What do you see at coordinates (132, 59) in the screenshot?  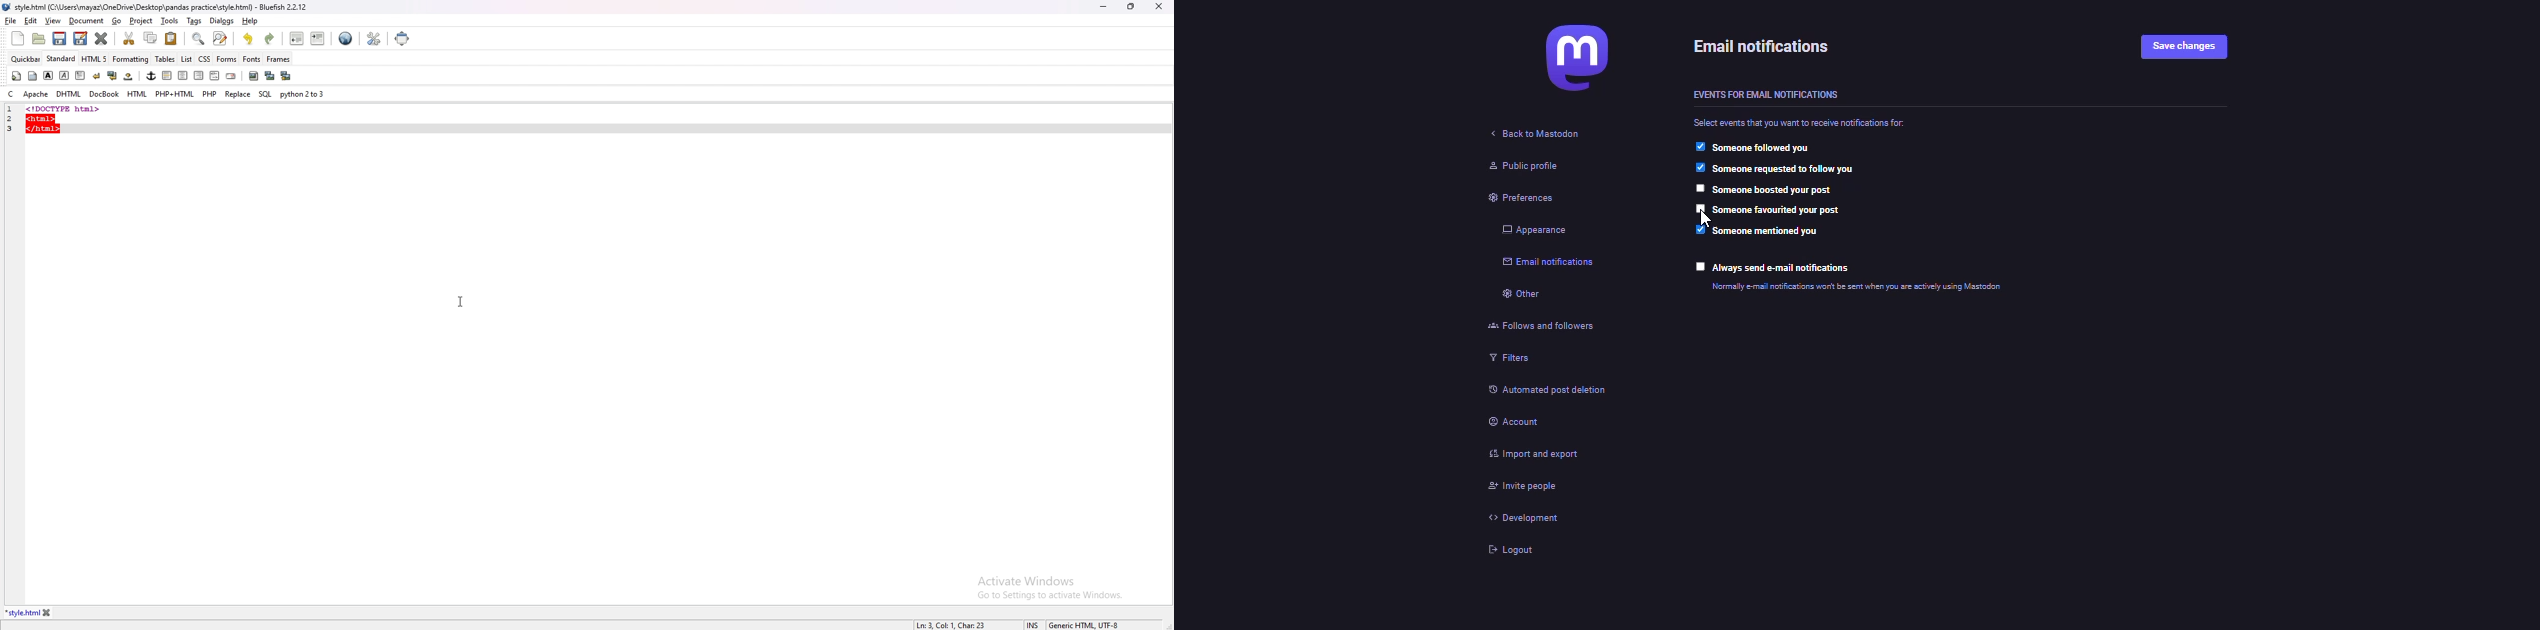 I see `formatting` at bounding box center [132, 59].